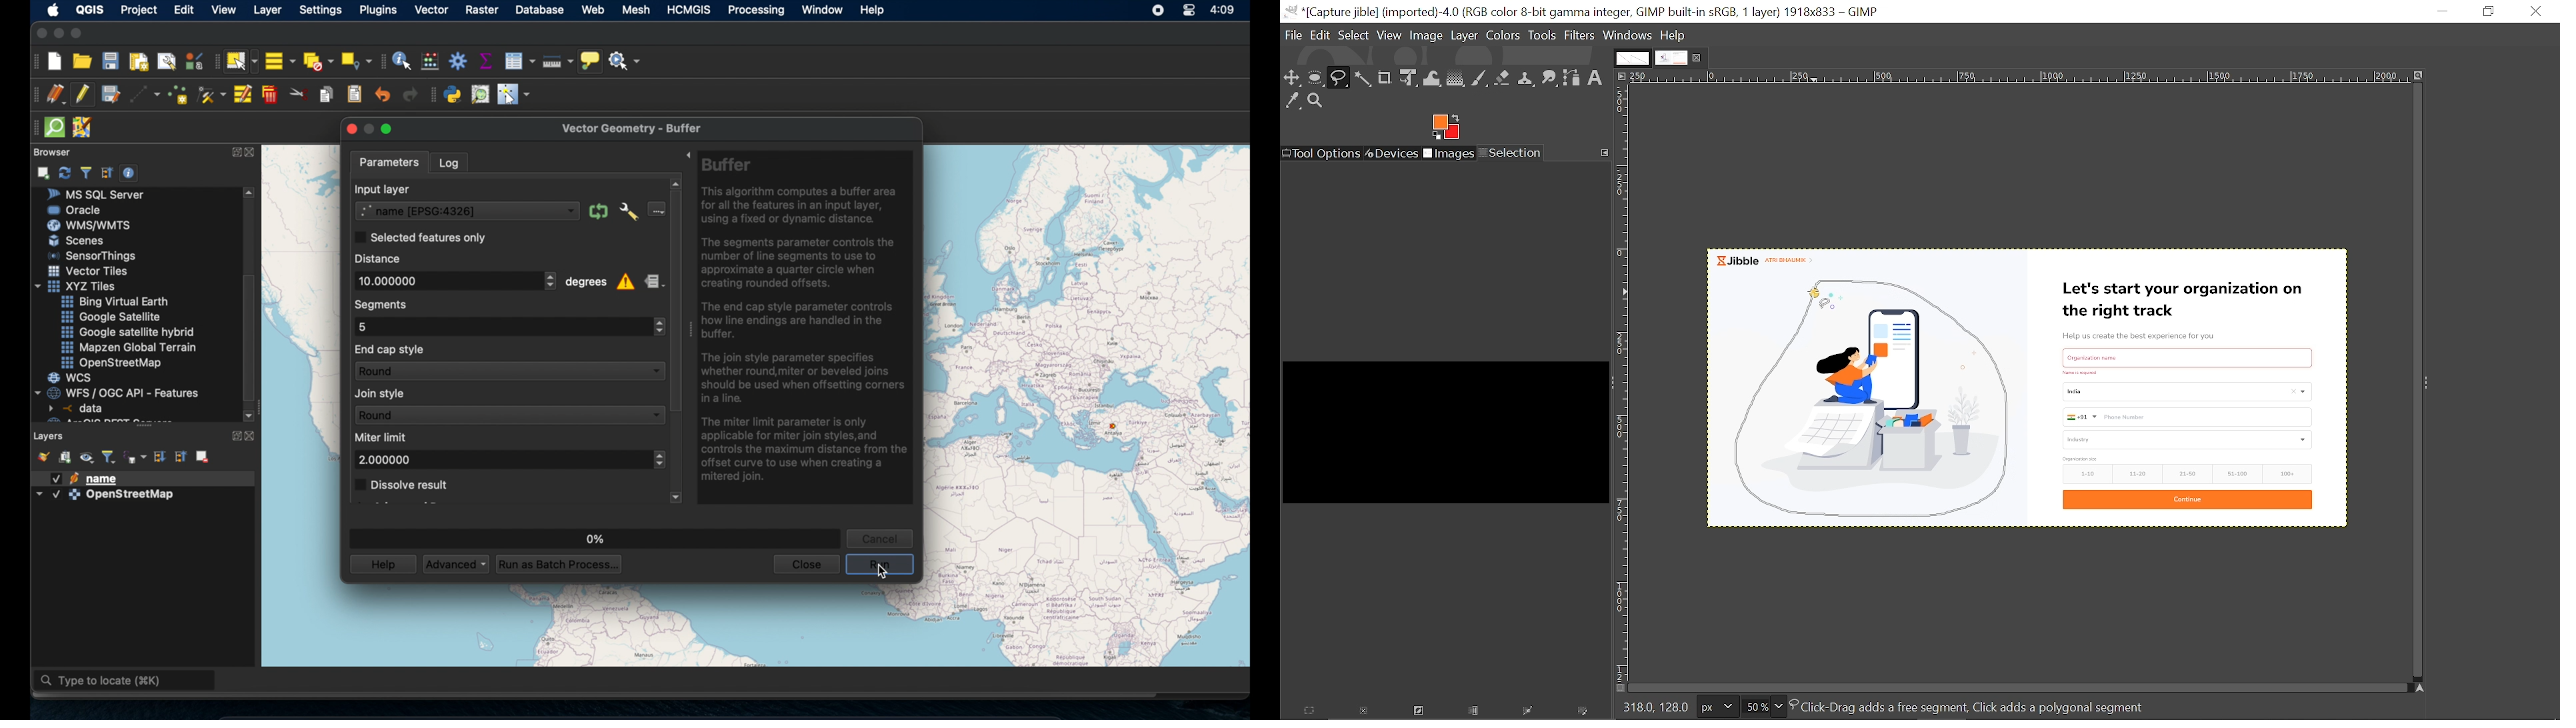 Image resolution: width=2576 pixels, height=728 pixels. Describe the element at coordinates (1354, 34) in the screenshot. I see `Select` at that location.